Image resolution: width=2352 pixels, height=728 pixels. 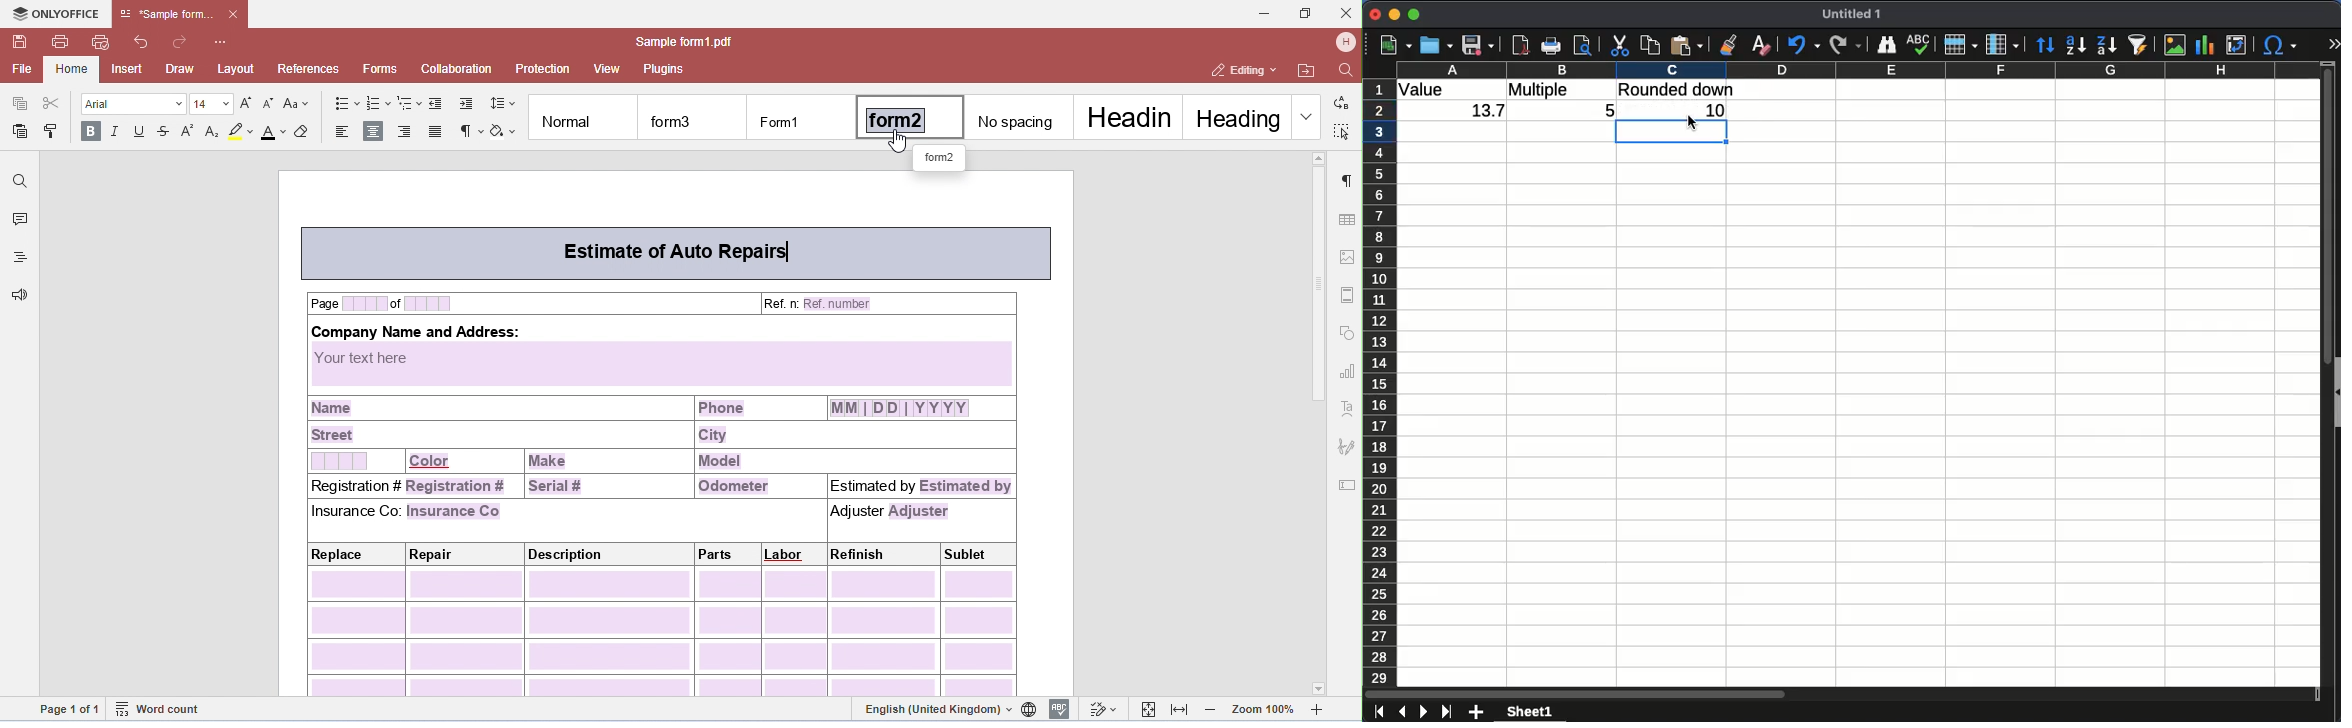 I want to click on font color, so click(x=274, y=133).